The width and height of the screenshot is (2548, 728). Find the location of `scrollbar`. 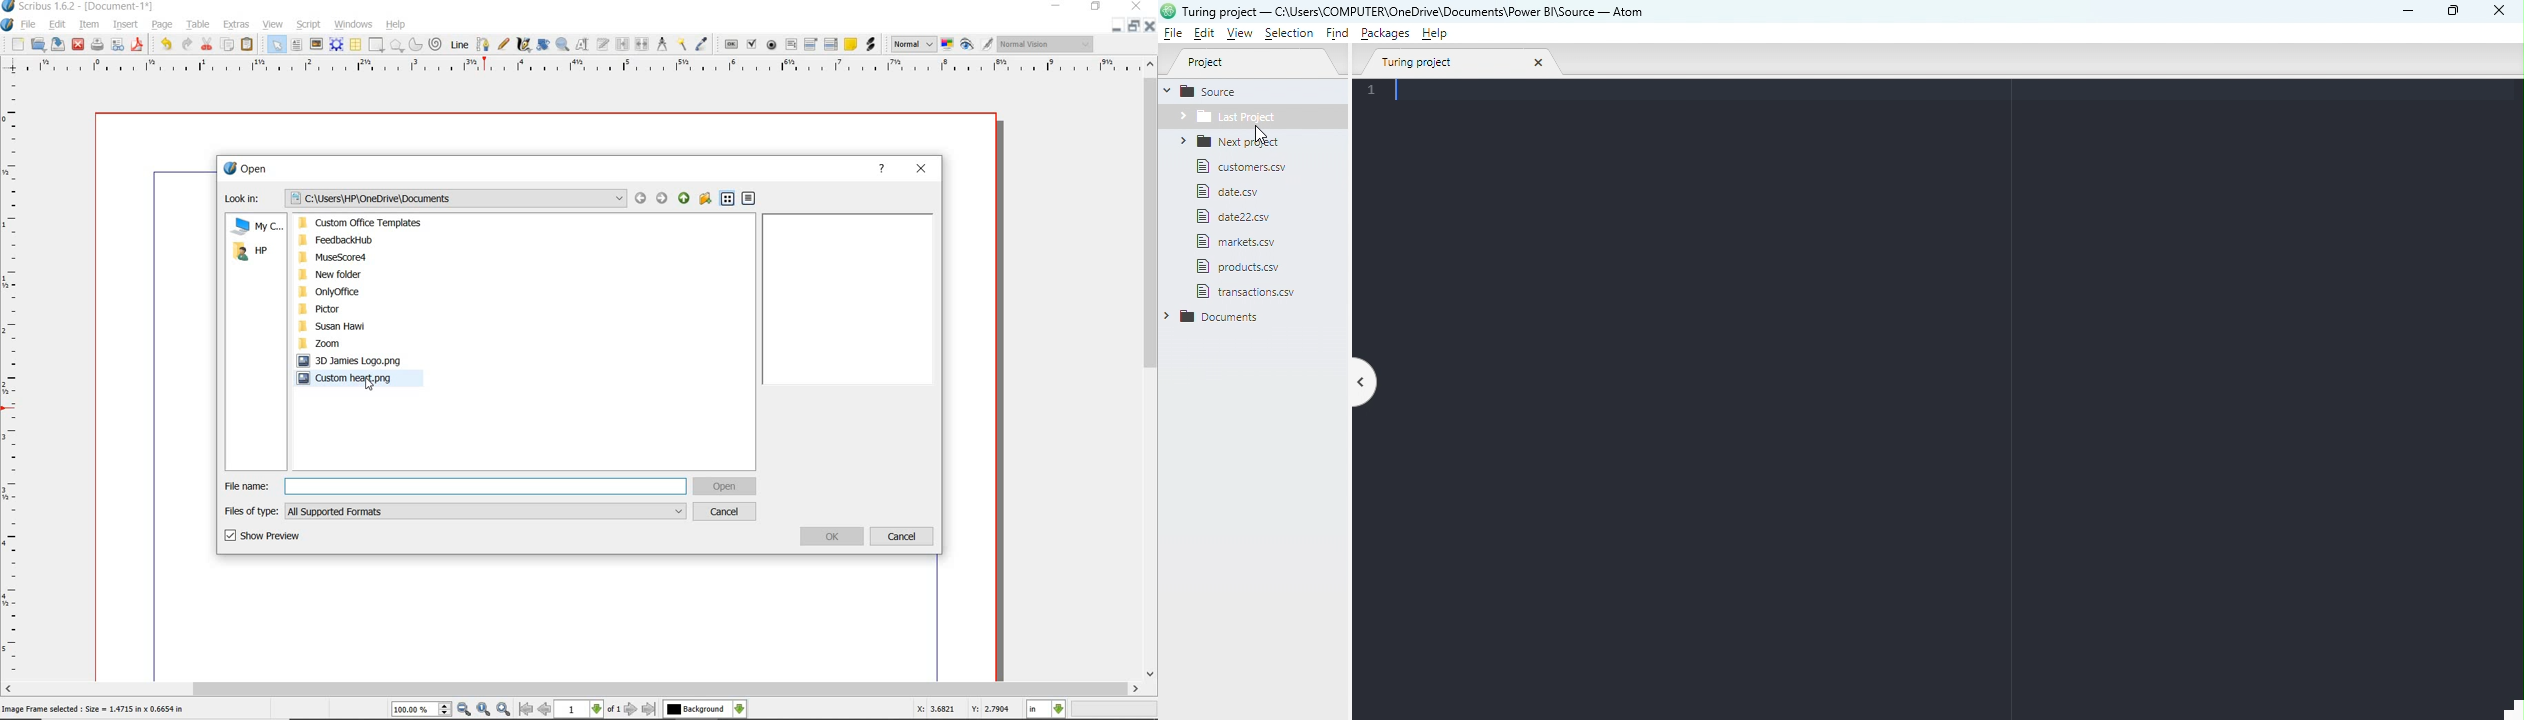

scrollbar is located at coordinates (1150, 370).